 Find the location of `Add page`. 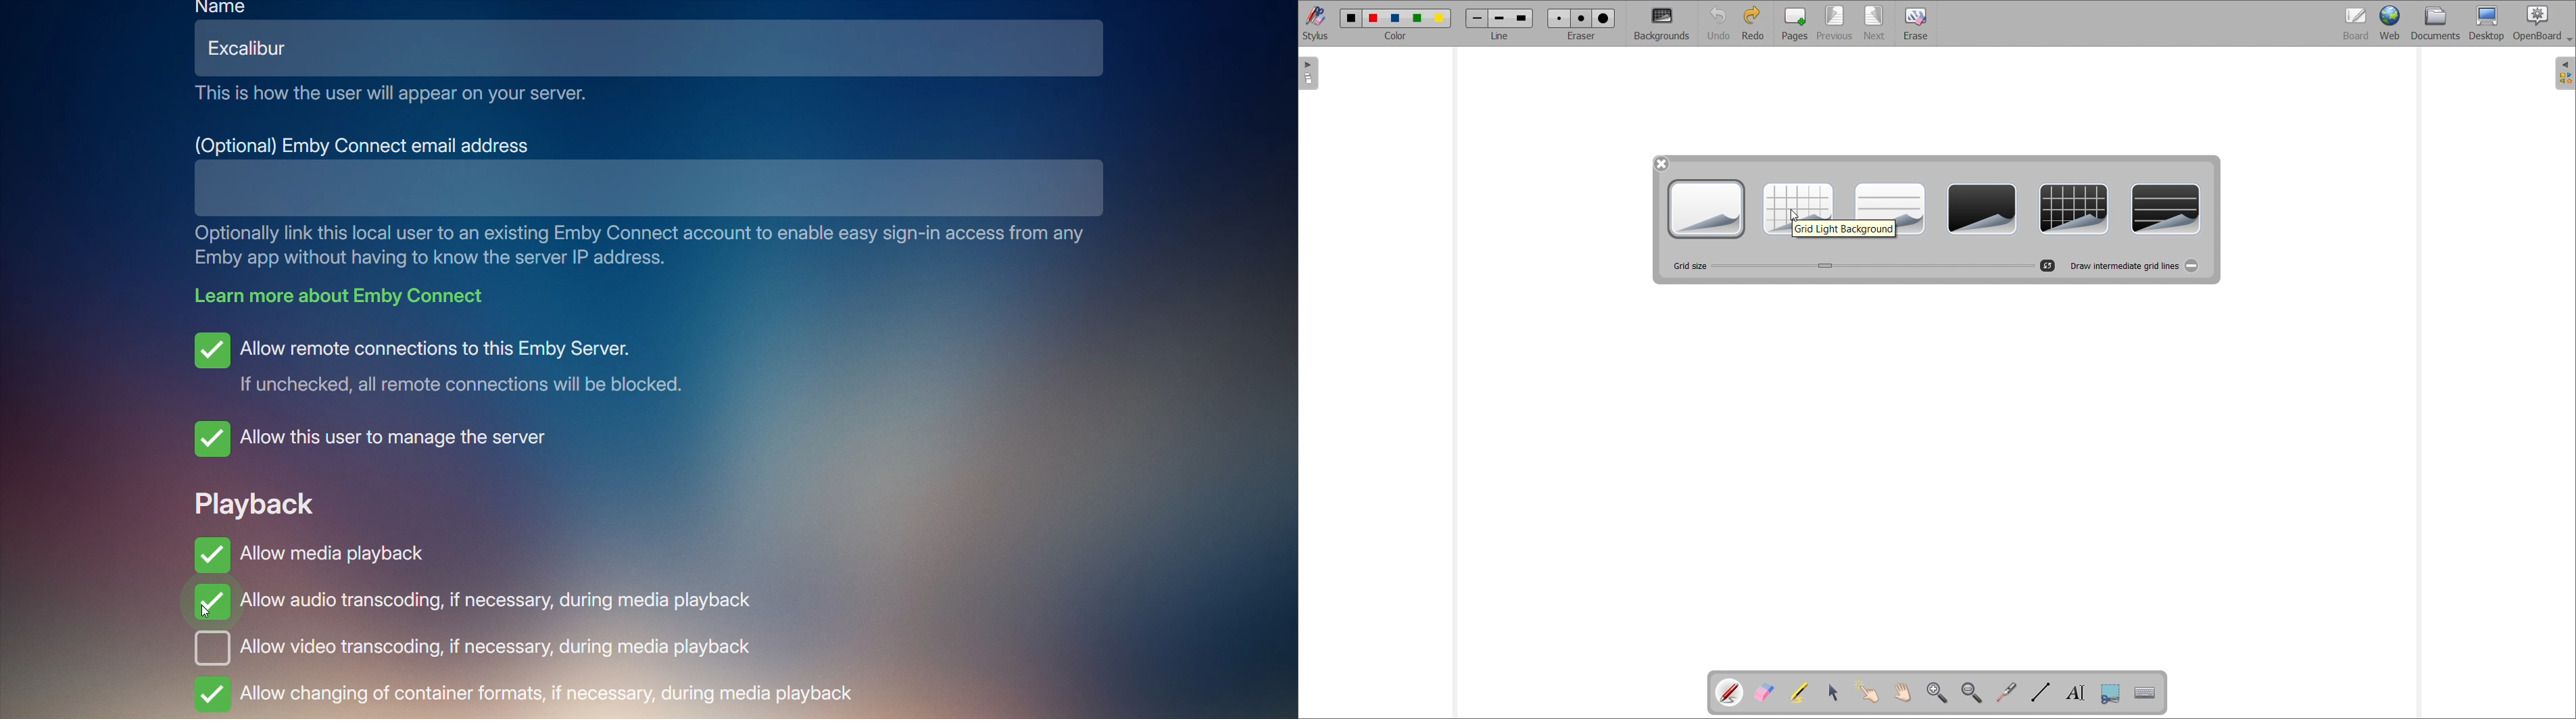

Add page is located at coordinates (1795, 23).